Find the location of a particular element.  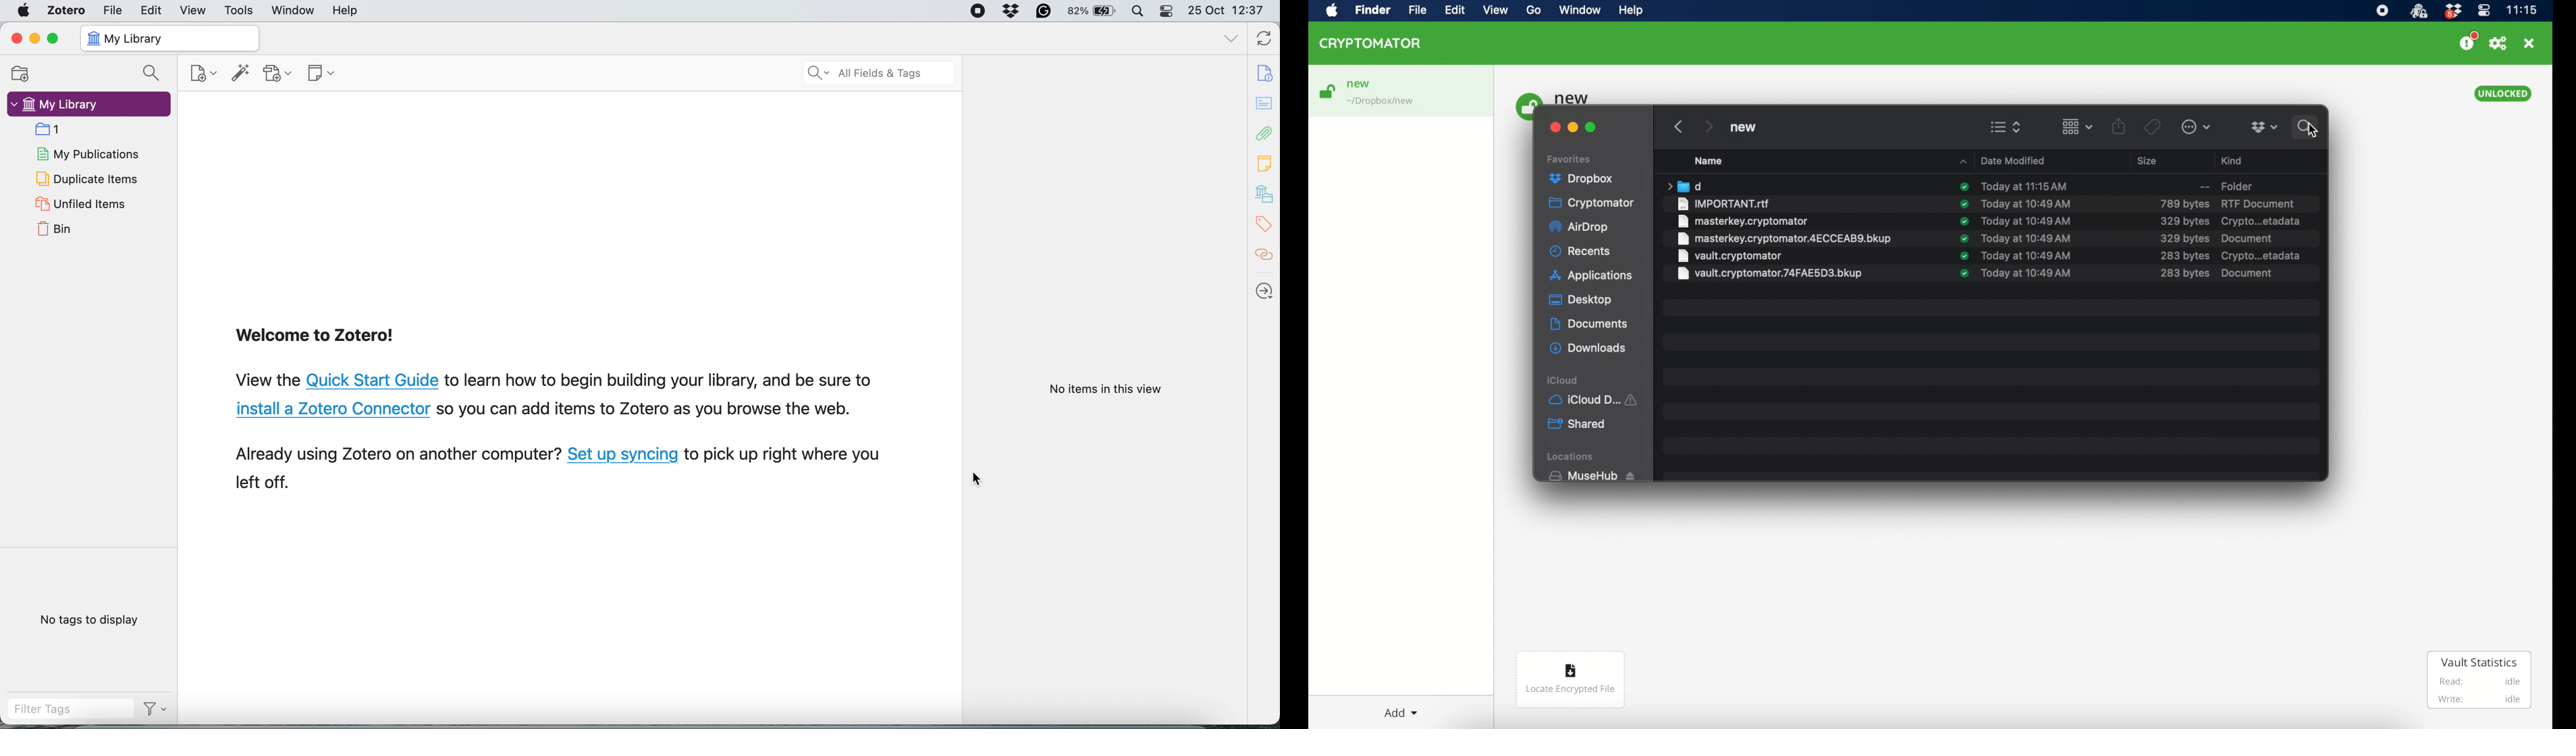

82% battery is located at coordinates (1093, 10).